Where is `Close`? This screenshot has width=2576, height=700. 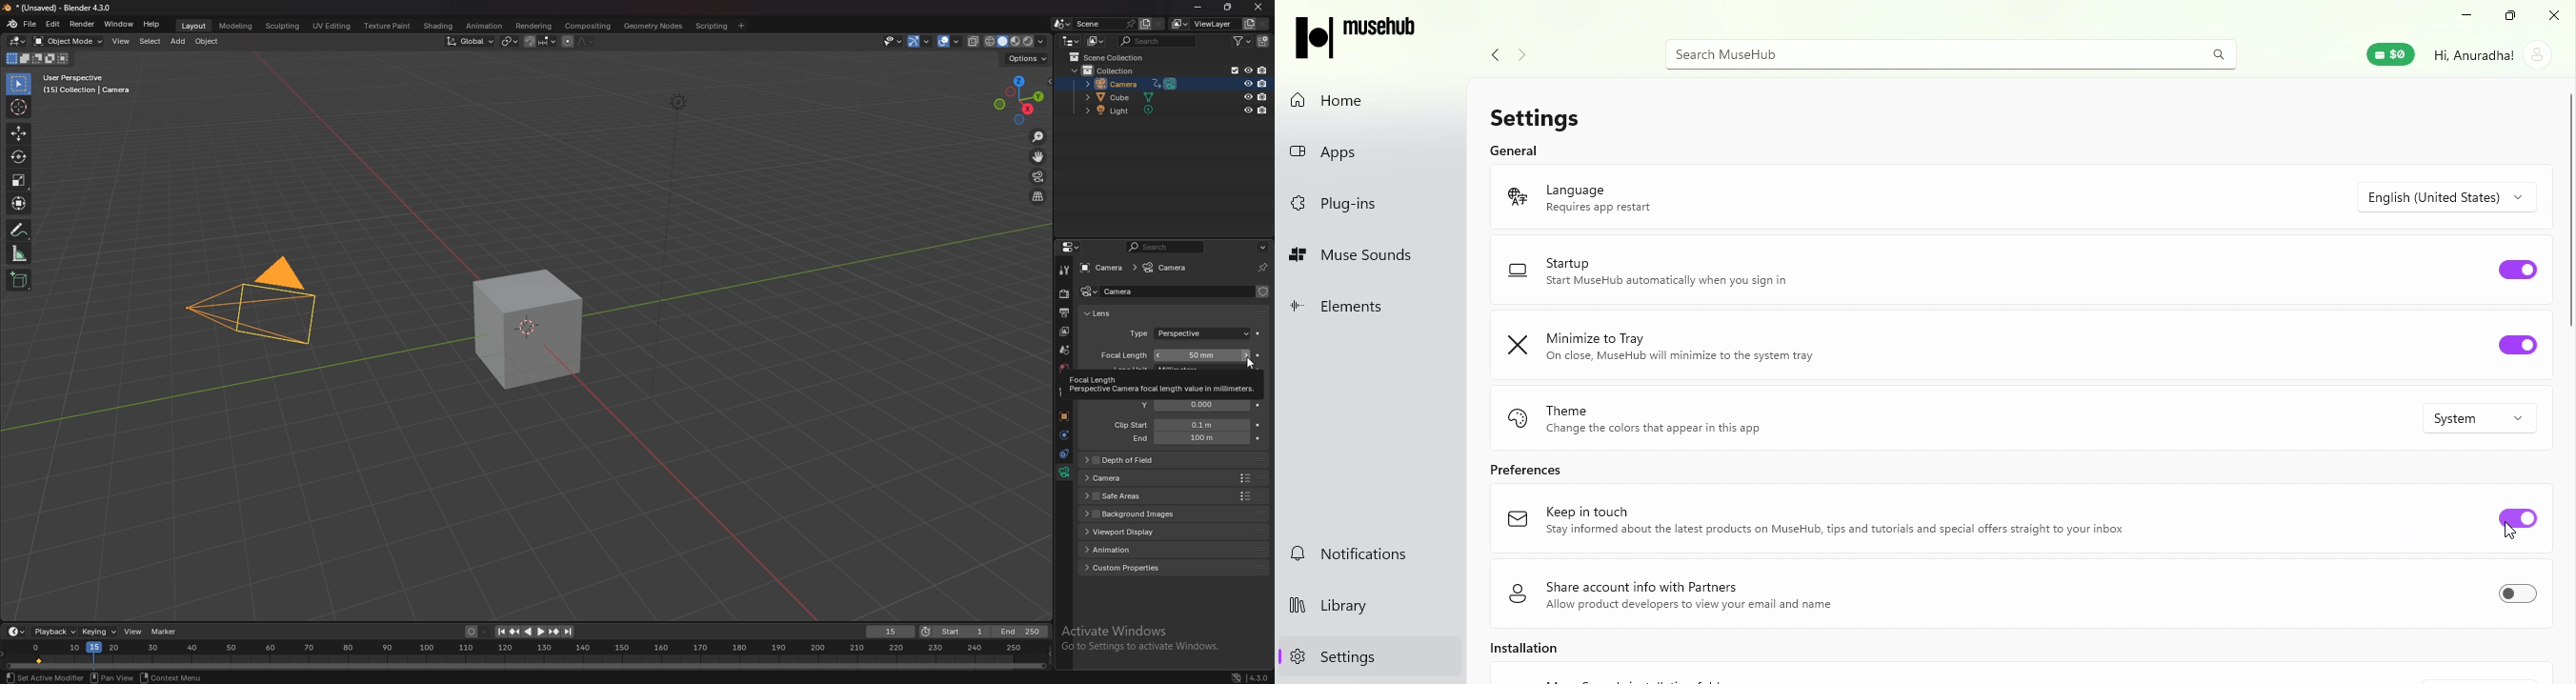 Close is located at coordinates (2553, 14).